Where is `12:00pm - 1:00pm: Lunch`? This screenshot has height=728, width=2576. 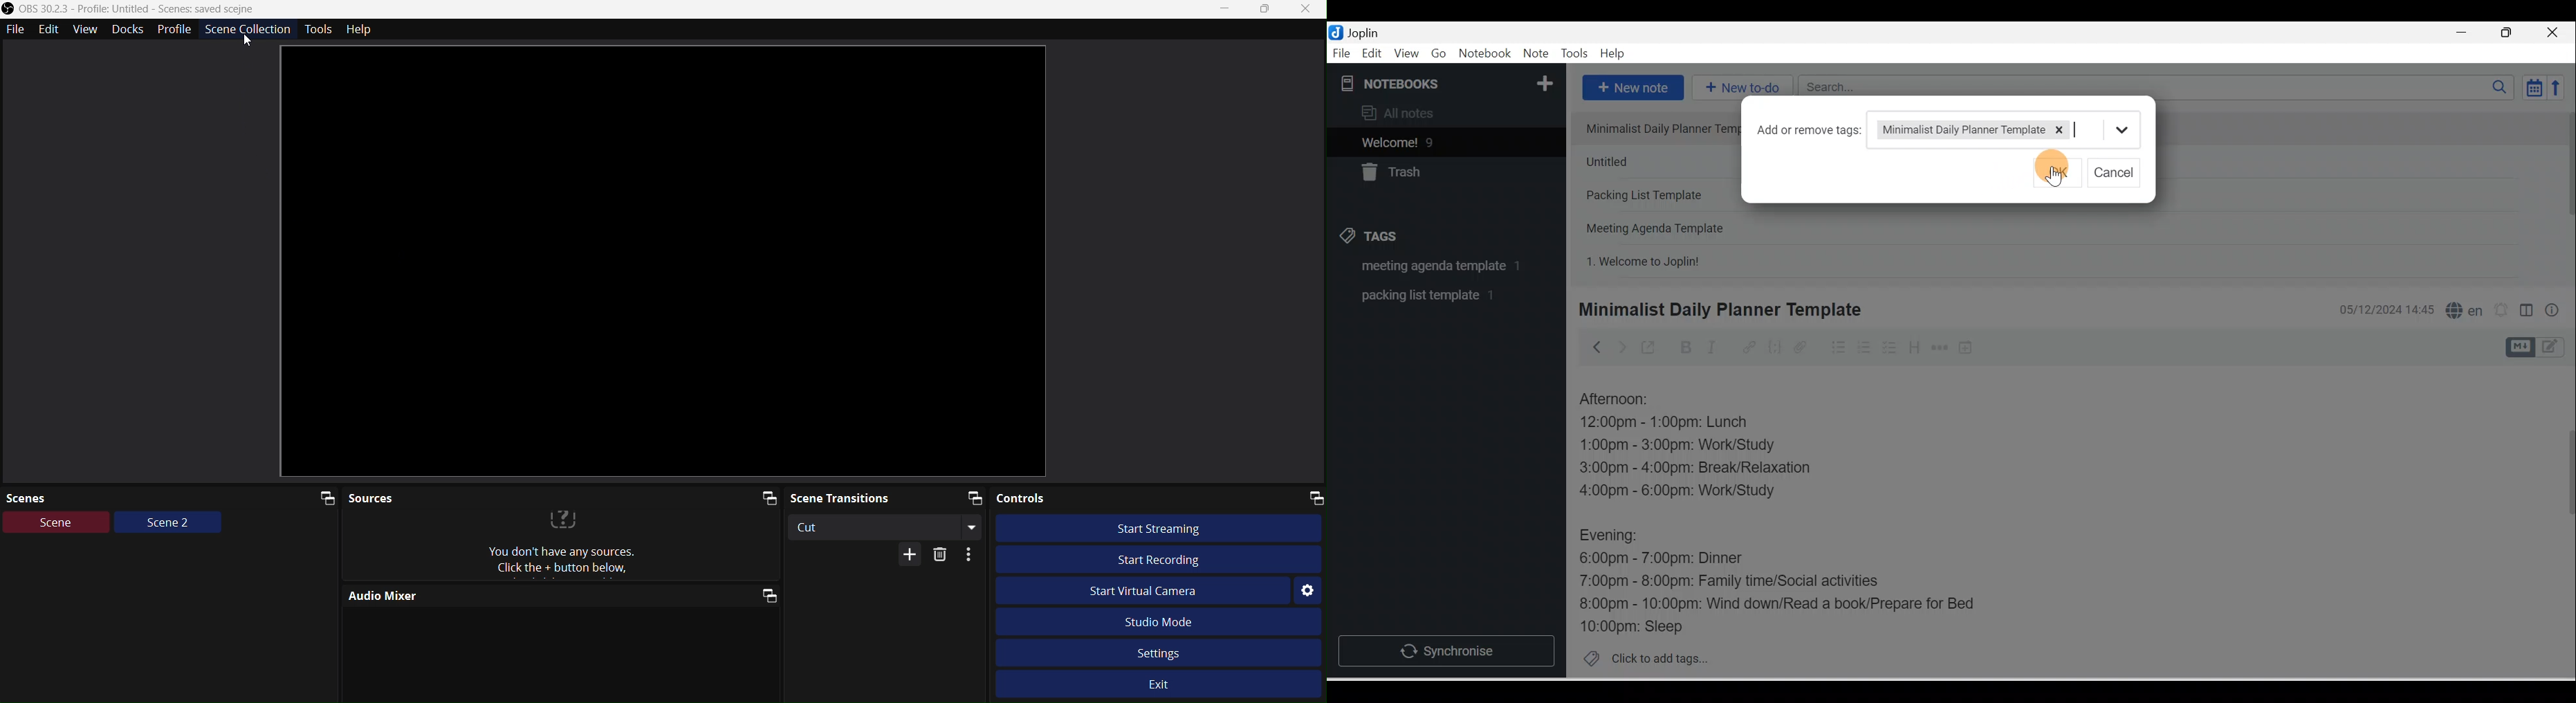 12:00pm - 1:00pm: Lunch is located at coordinates (1679, 423).